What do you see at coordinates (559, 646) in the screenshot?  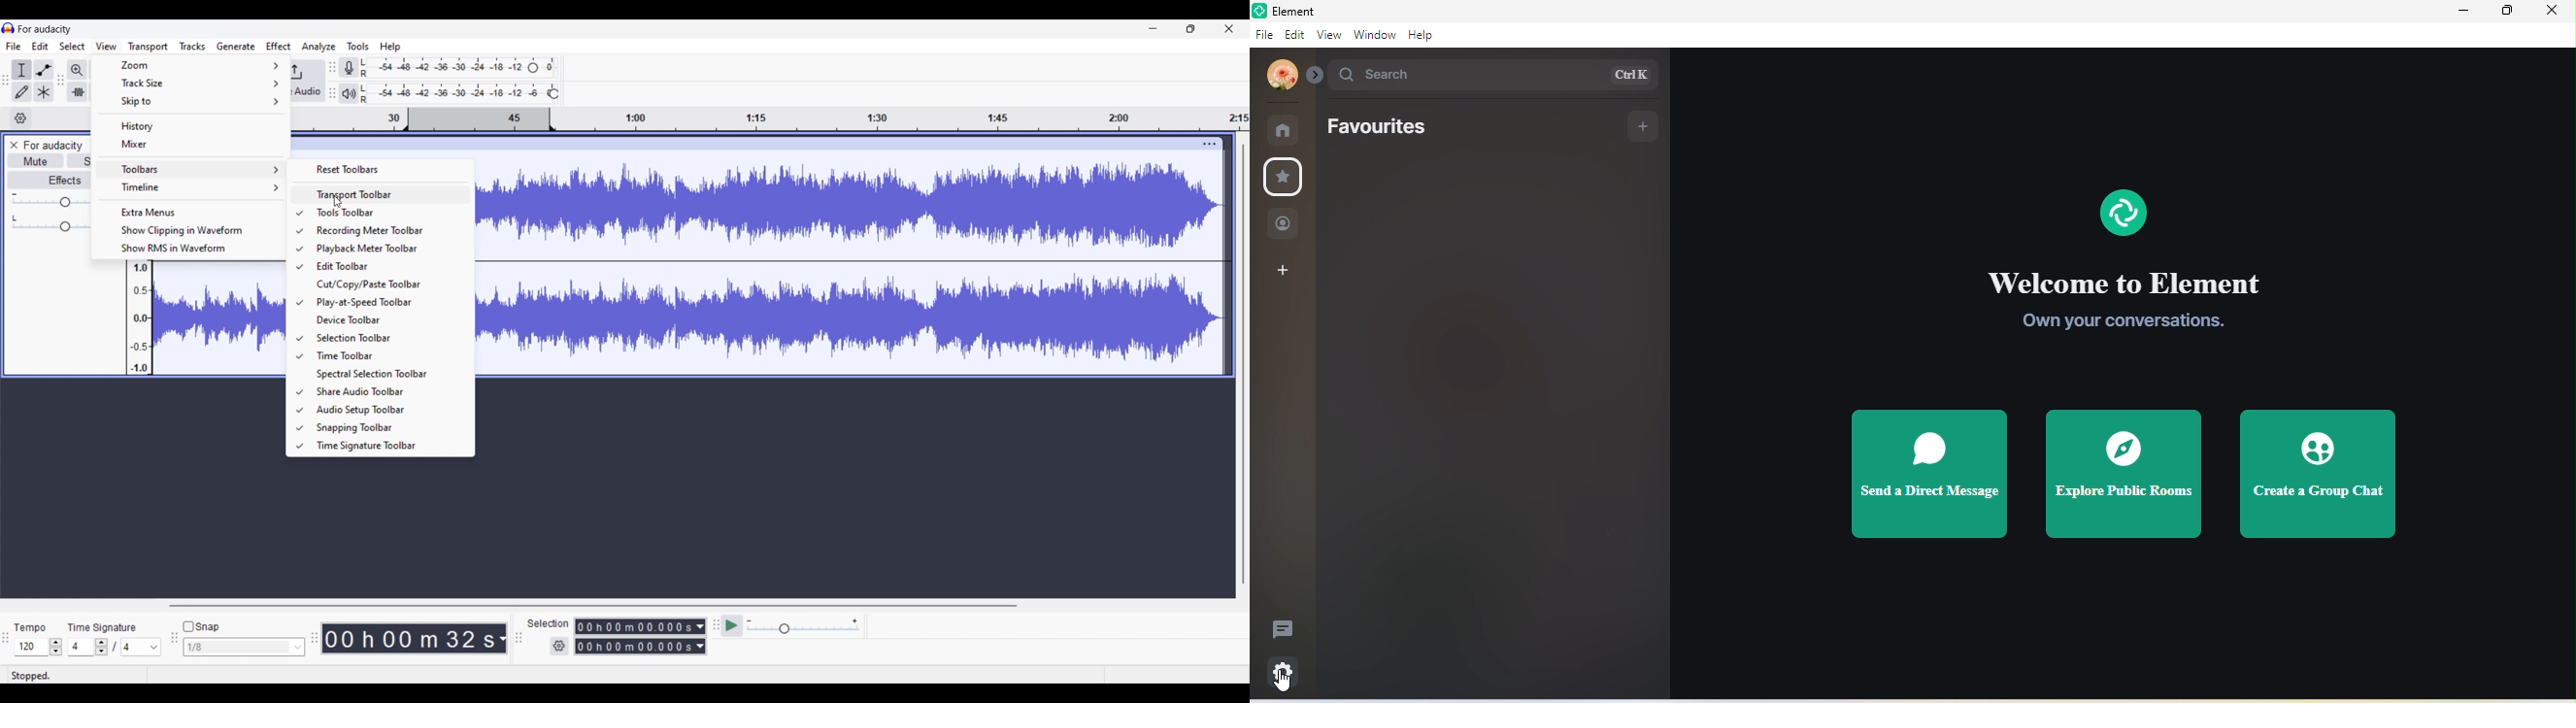 I see `Selection settings` at bounding box center [559, 646].